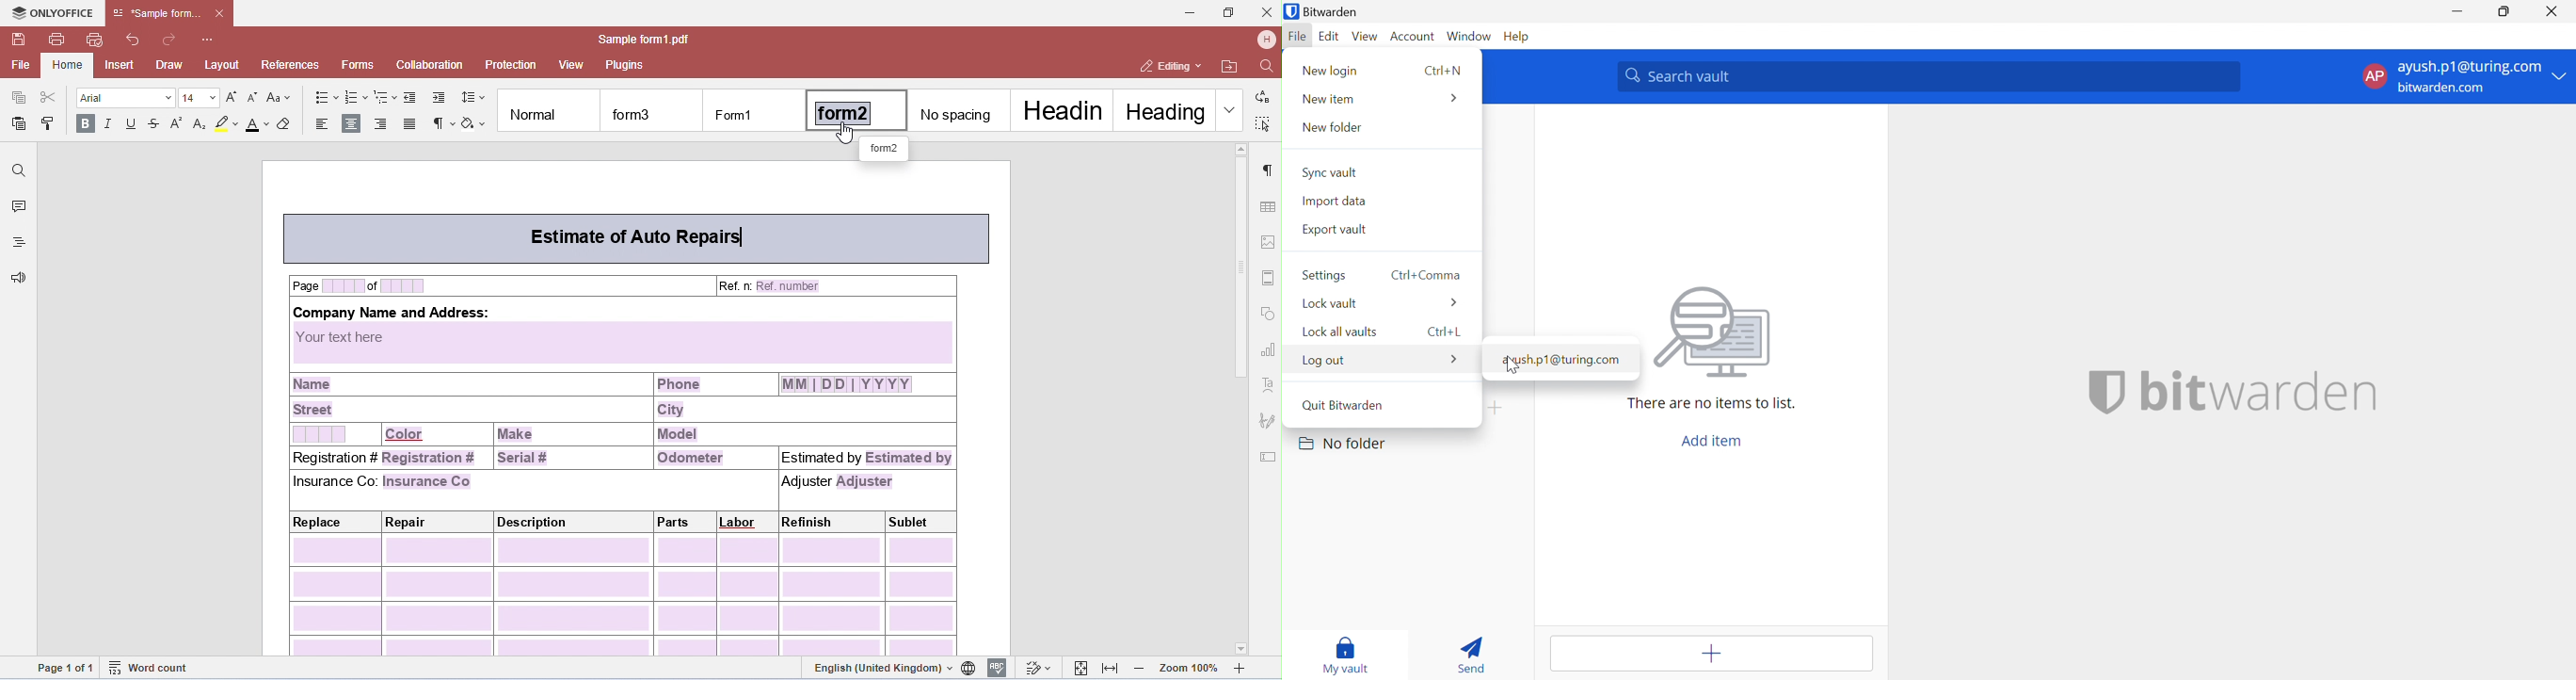 The image size is (2576, 700). What do you see at coordinates (2503, 11) in the screenshot?
I see `Restore Down` at bounding box center [2503, 11].